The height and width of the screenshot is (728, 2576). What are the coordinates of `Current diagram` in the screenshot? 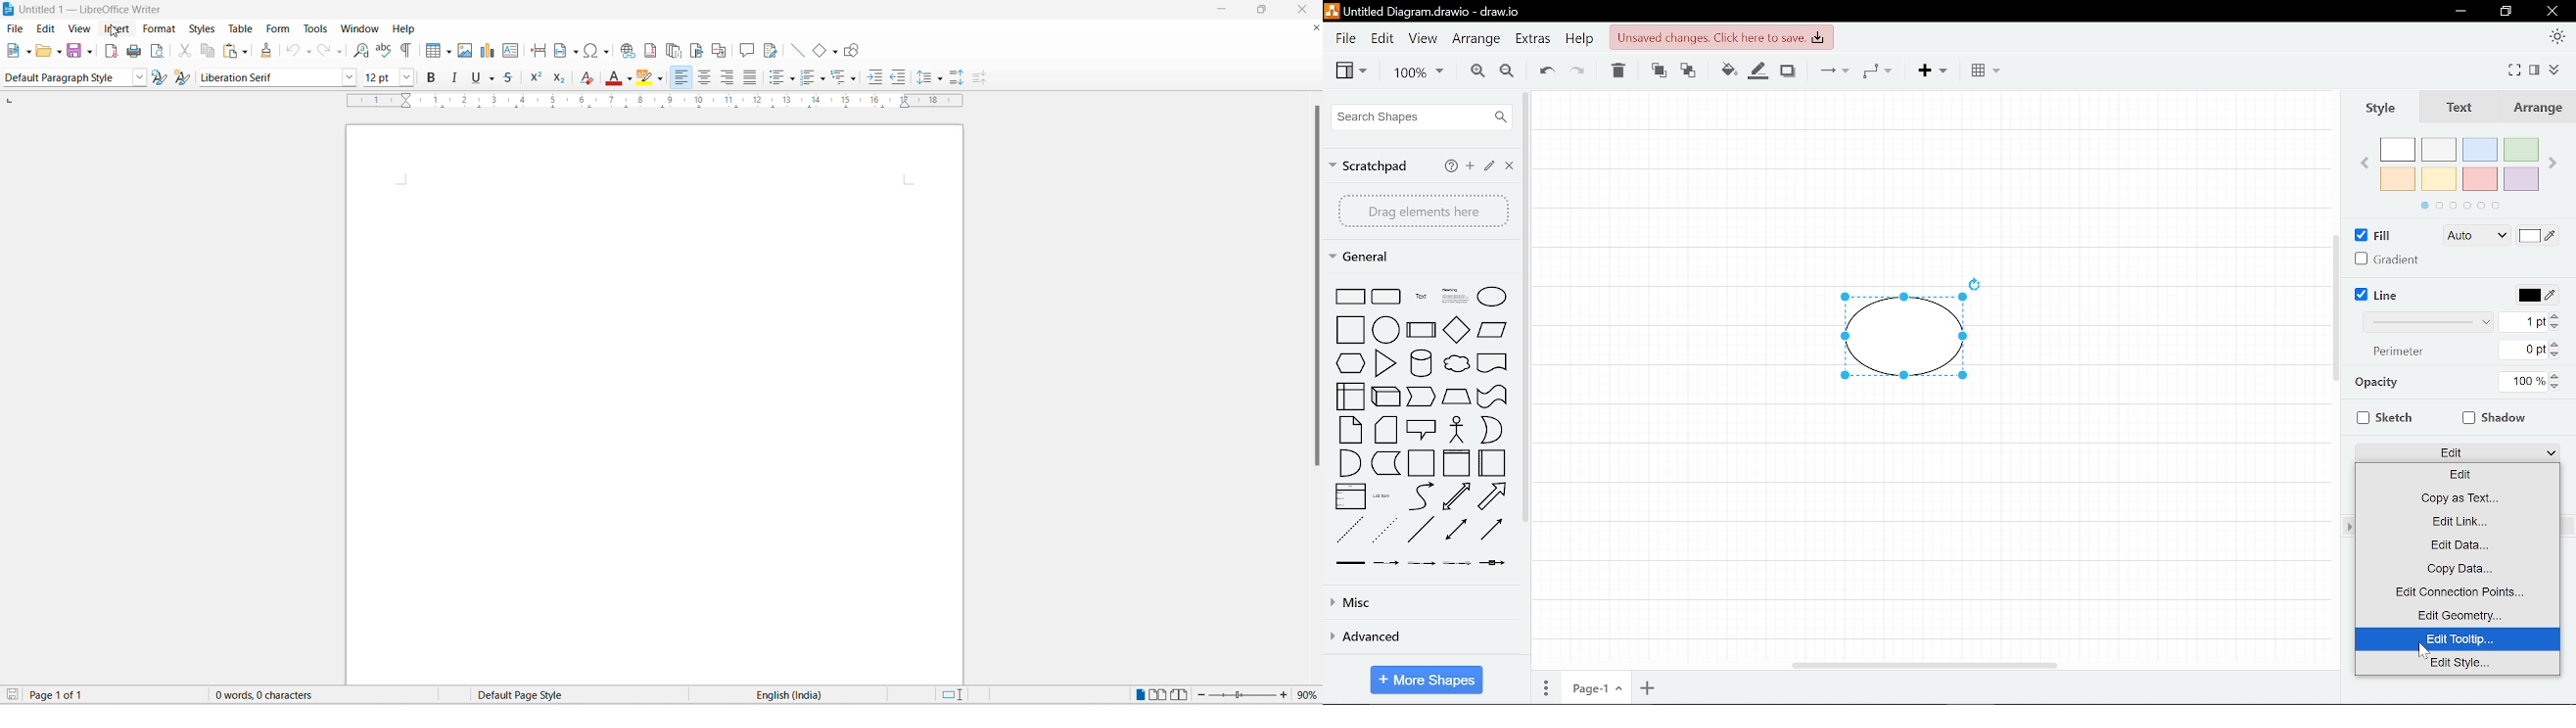 It's located at (1915, 326).